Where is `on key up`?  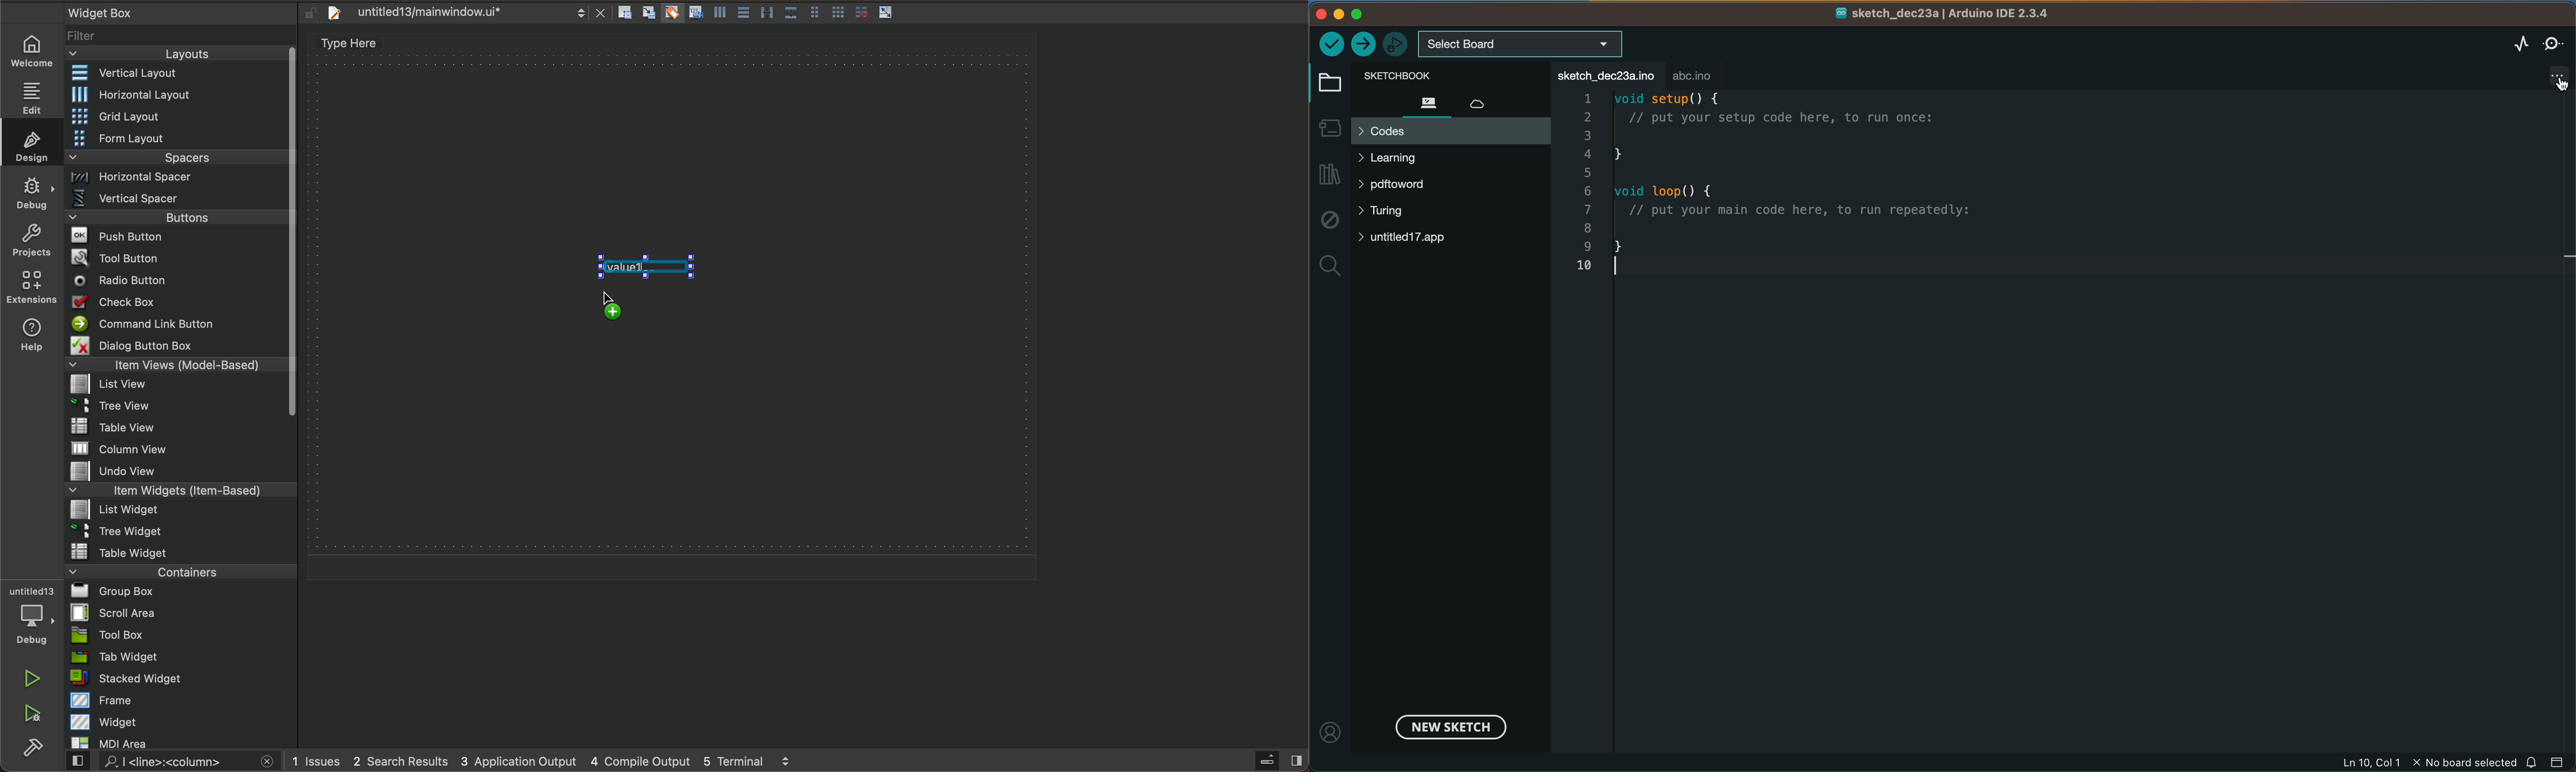
on key up is located at coordinates (668, 304).